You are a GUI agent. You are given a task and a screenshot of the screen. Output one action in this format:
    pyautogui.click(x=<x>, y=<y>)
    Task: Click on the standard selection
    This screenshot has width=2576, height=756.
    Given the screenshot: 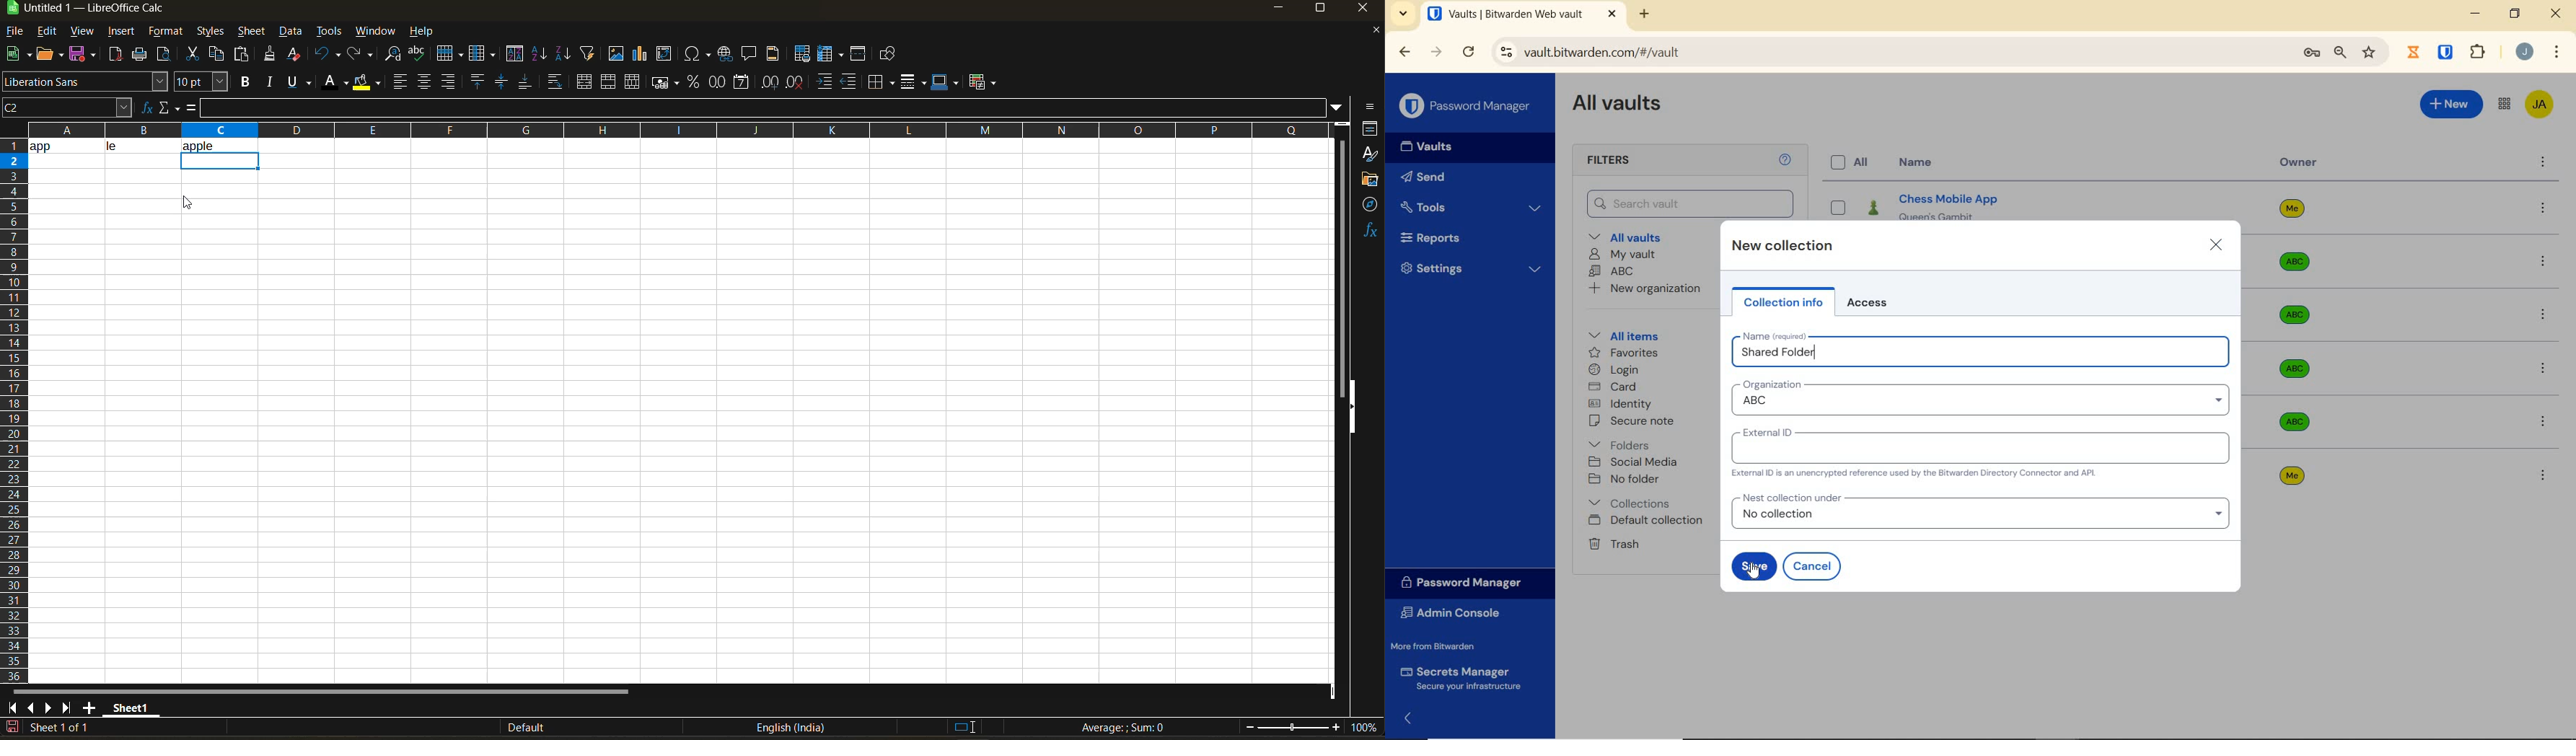 What is the action you would take?
    pyautogui.click(x=964, y=726)
    